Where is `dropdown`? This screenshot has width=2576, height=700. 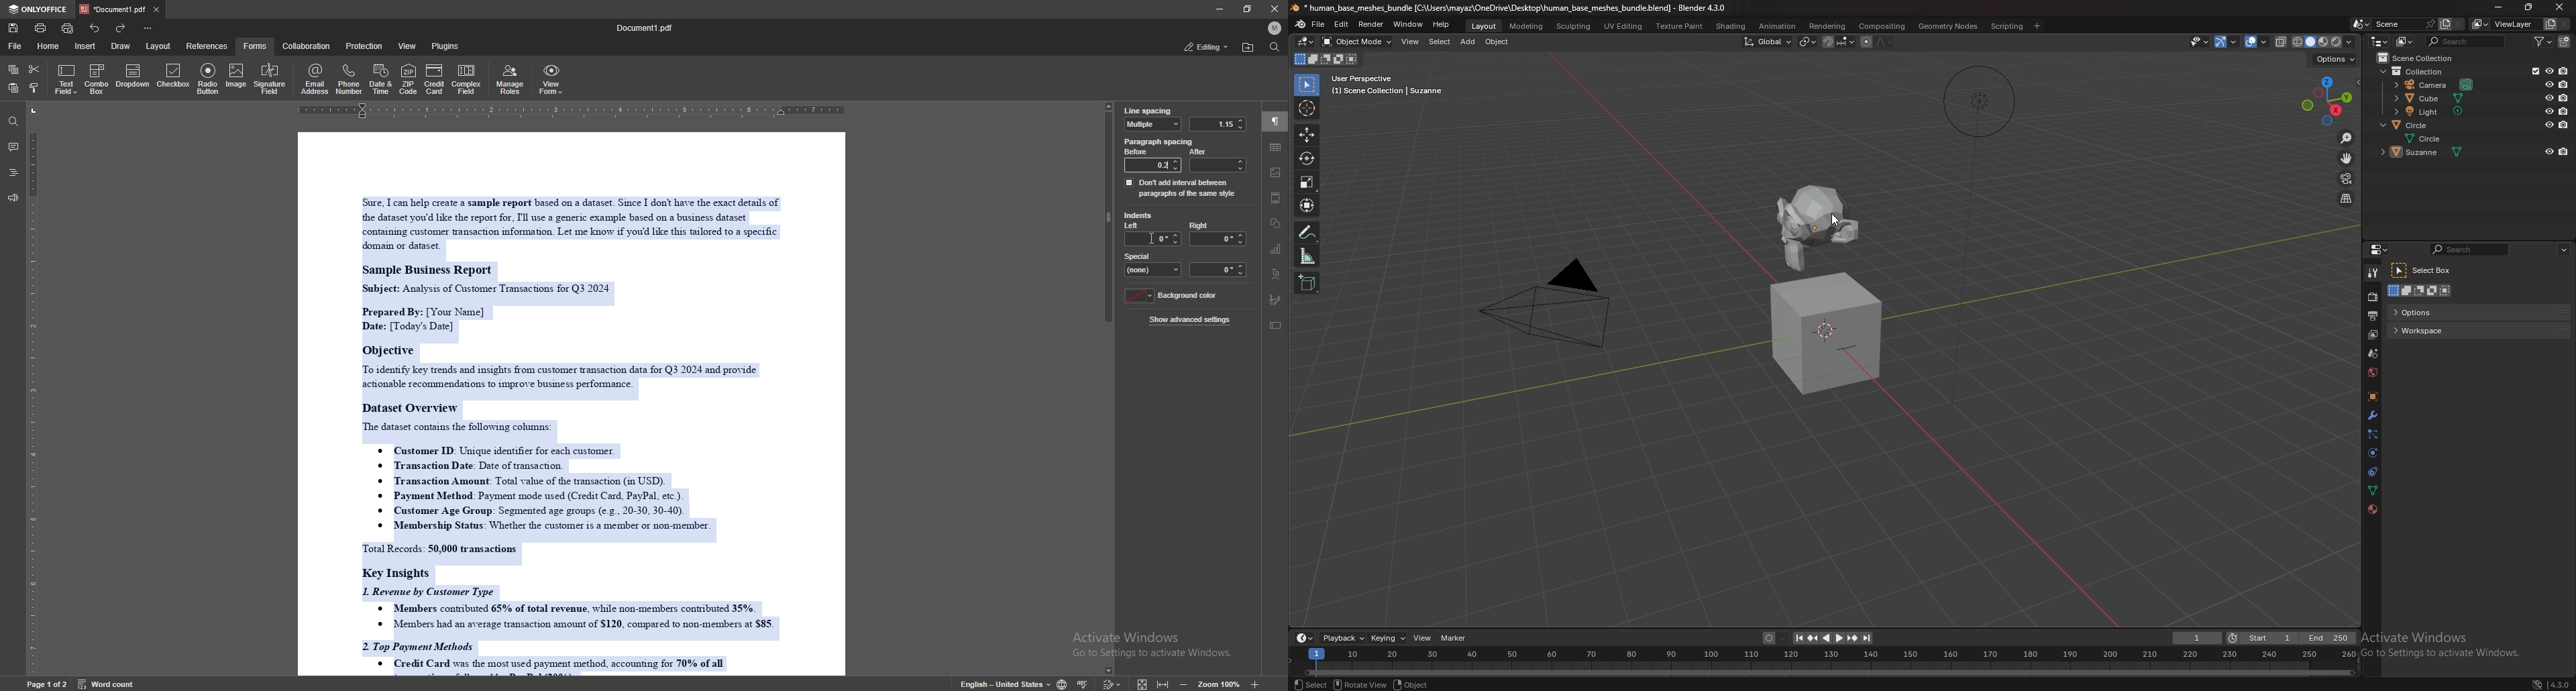 dropdown is located at coordinates (133, 77).